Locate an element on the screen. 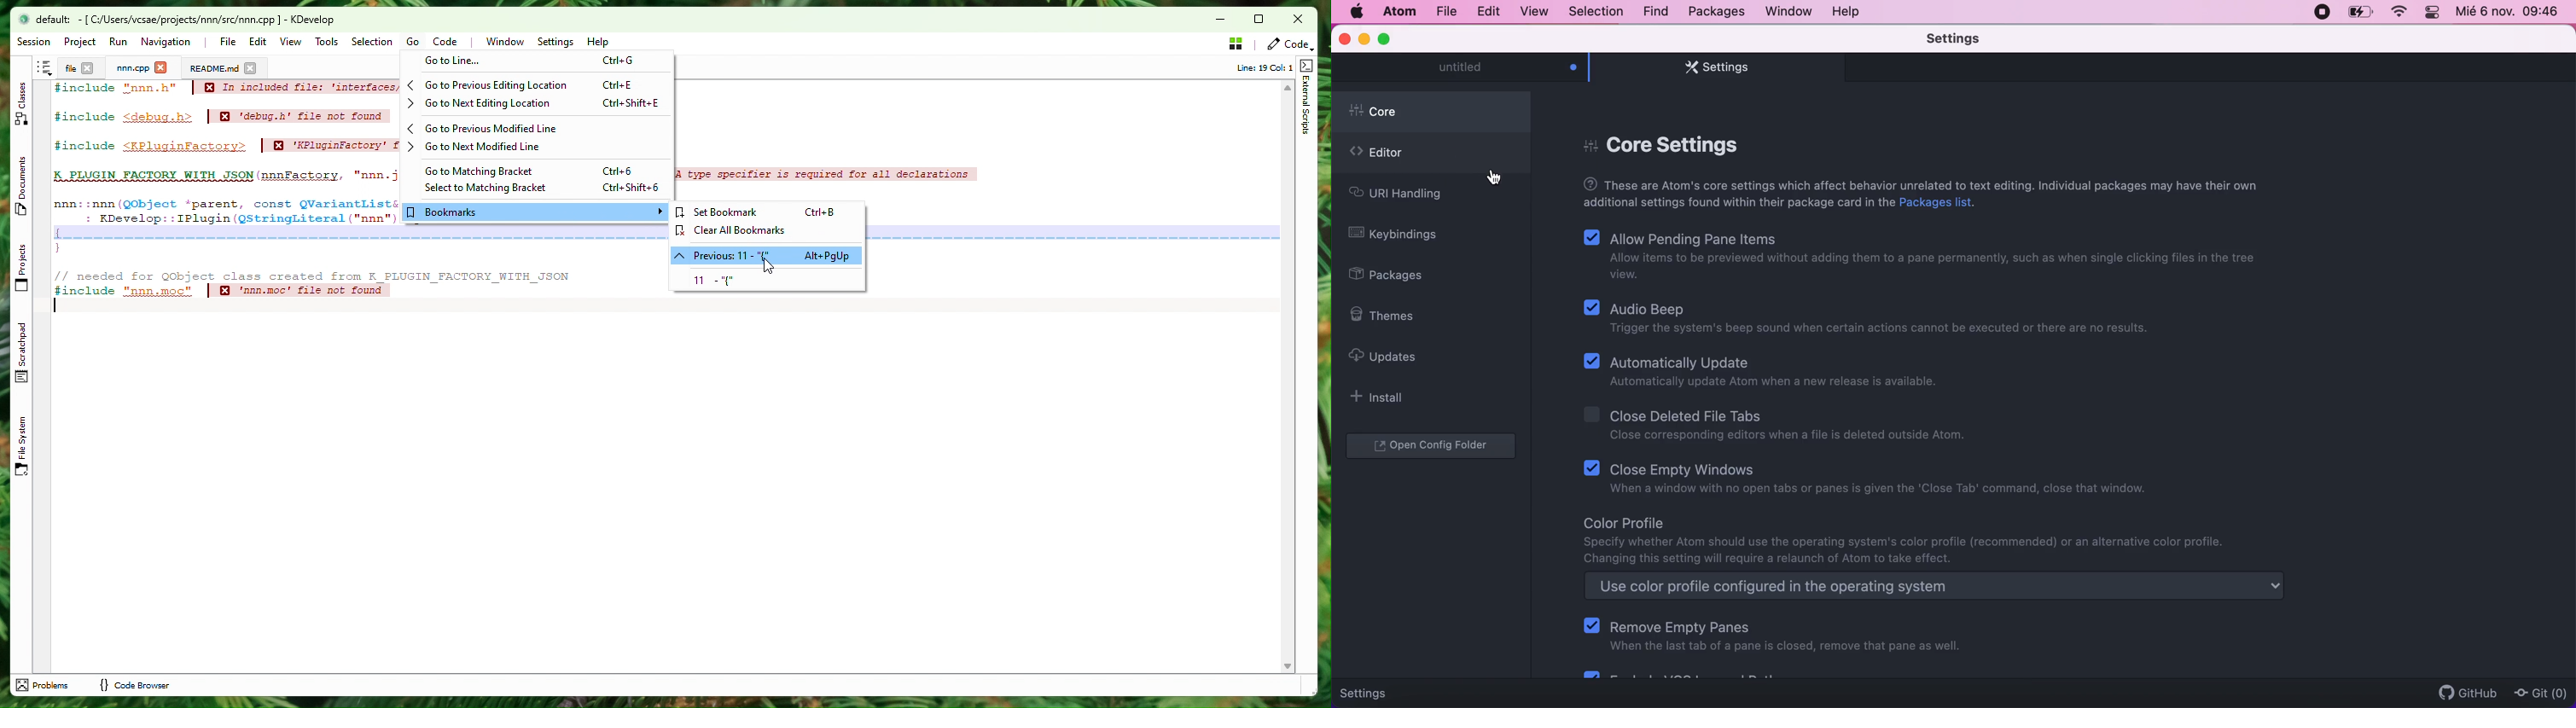  Use color profile configured in the operating system is located at coordinates (1934, 585).